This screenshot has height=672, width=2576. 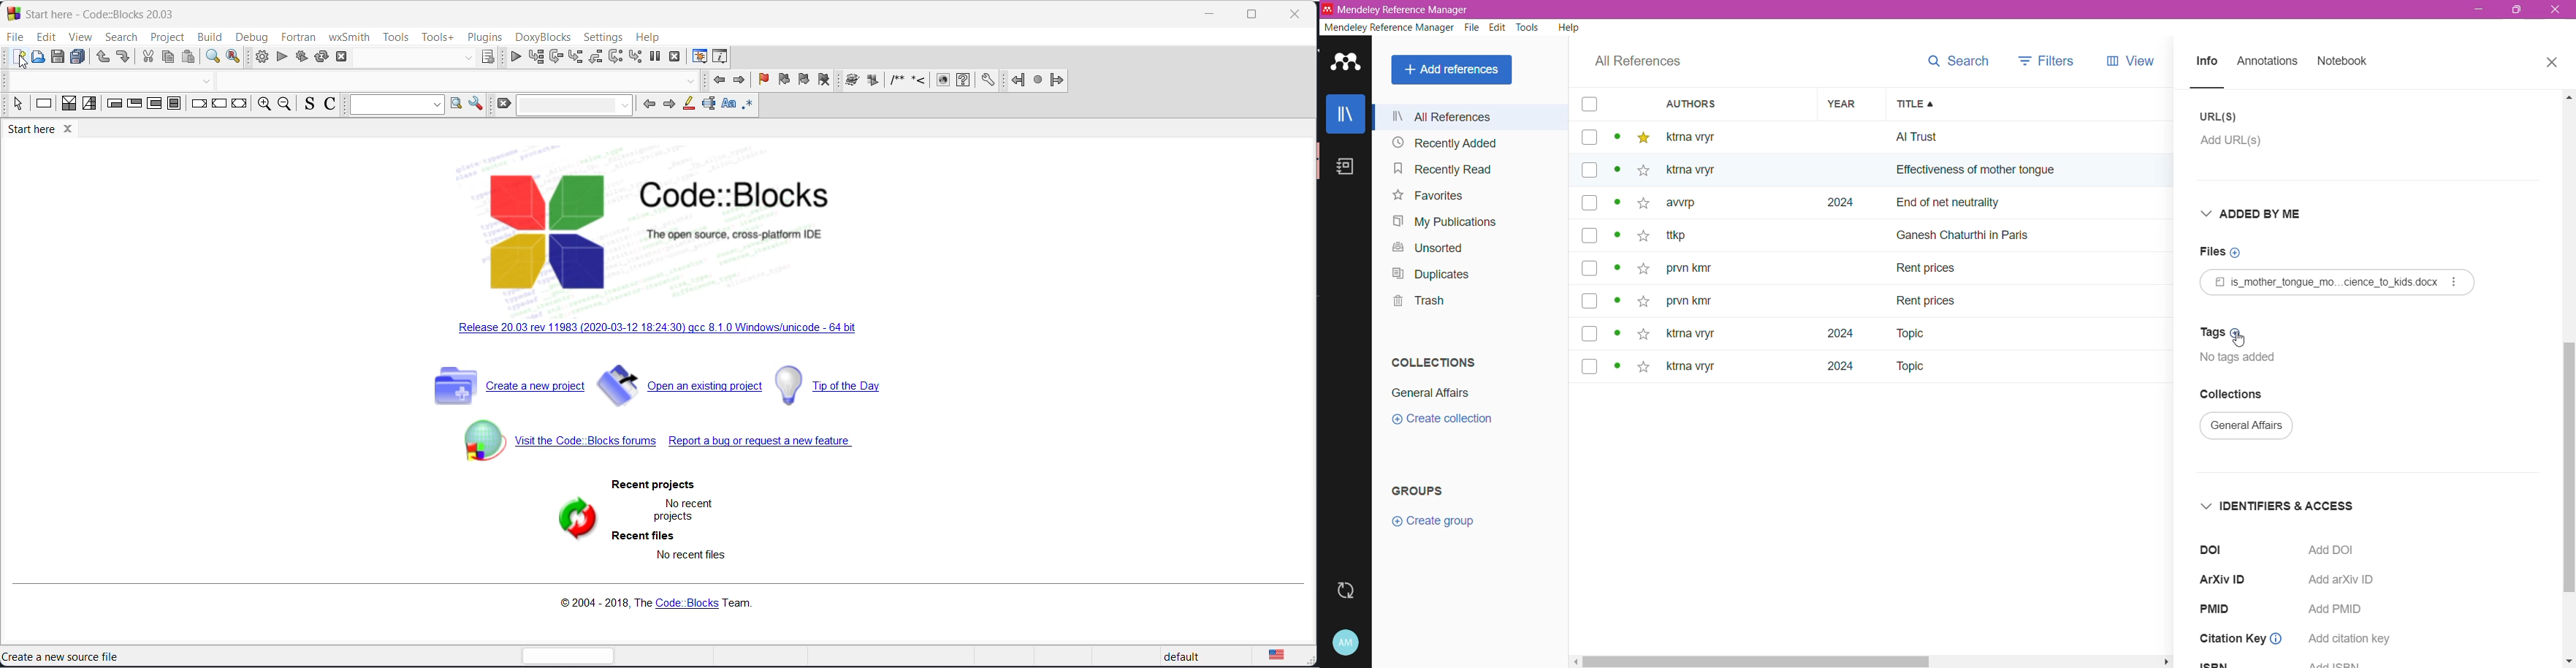 What do you see at coordinates (2248, 428) in the screenshot?
I see `Current Collection Name` at bounding box center [2248, 428].